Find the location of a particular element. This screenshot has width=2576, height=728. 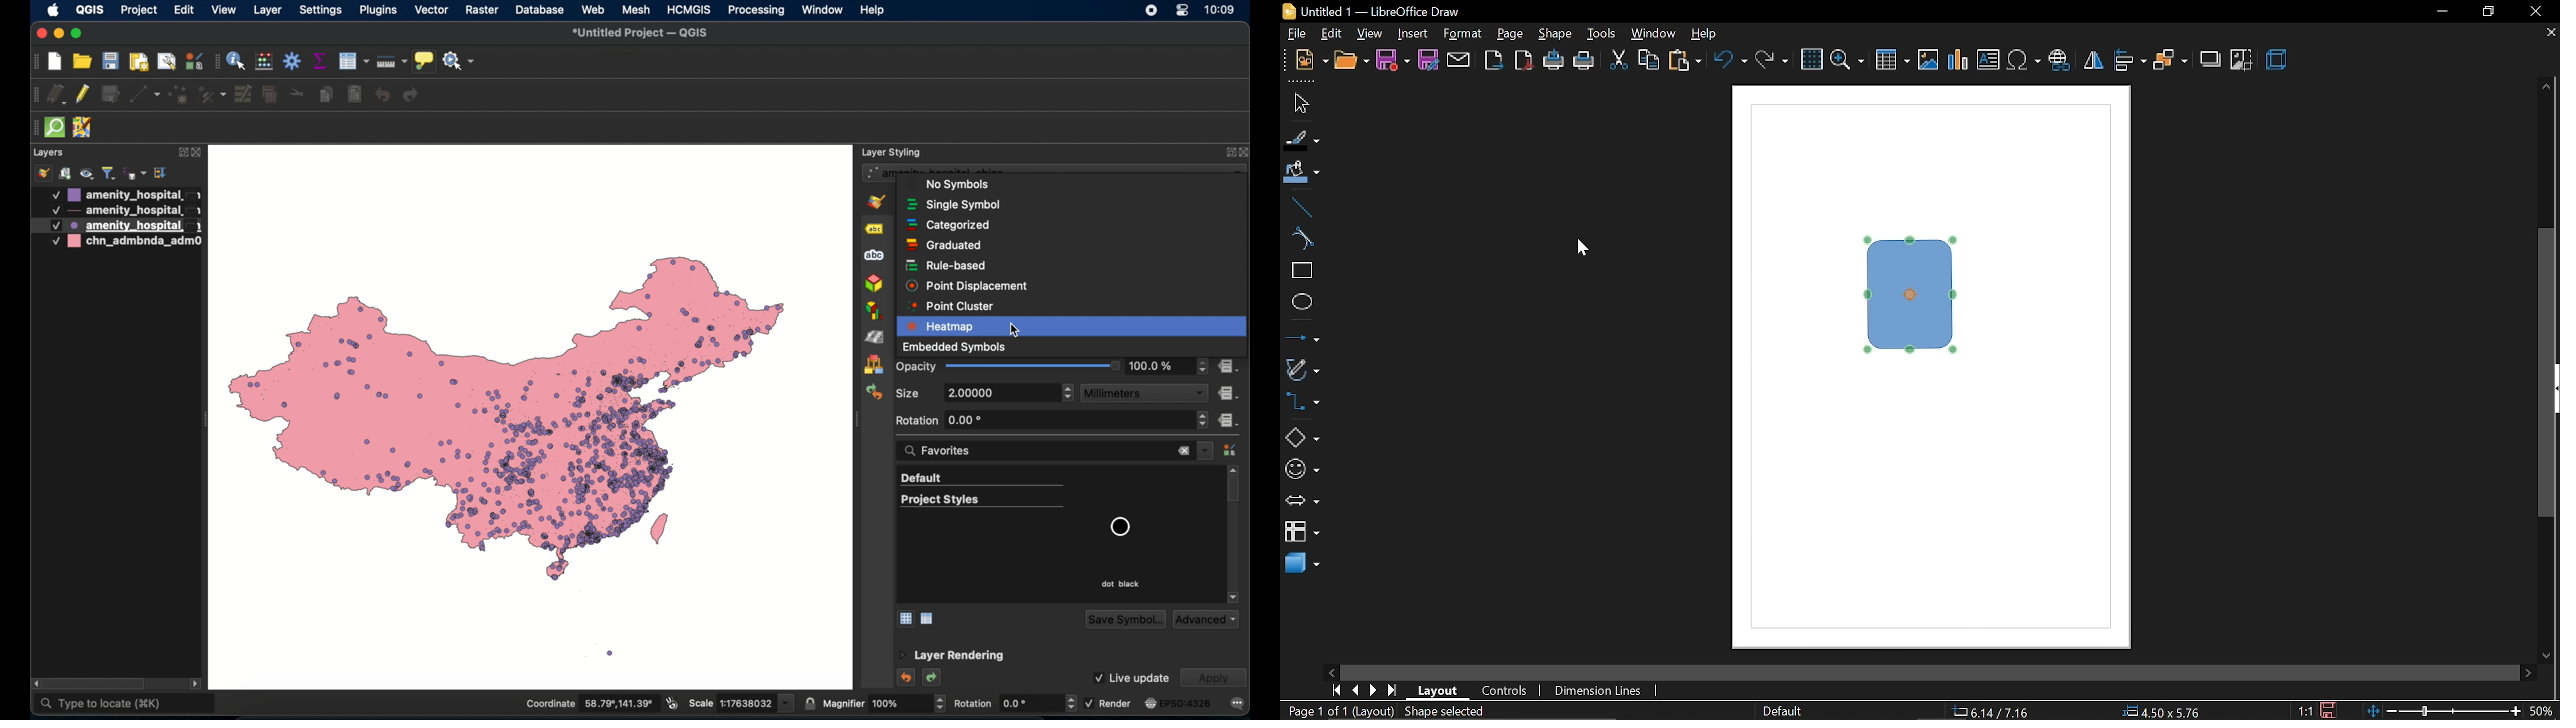

data defined override is located at coordinates (1229, 367).